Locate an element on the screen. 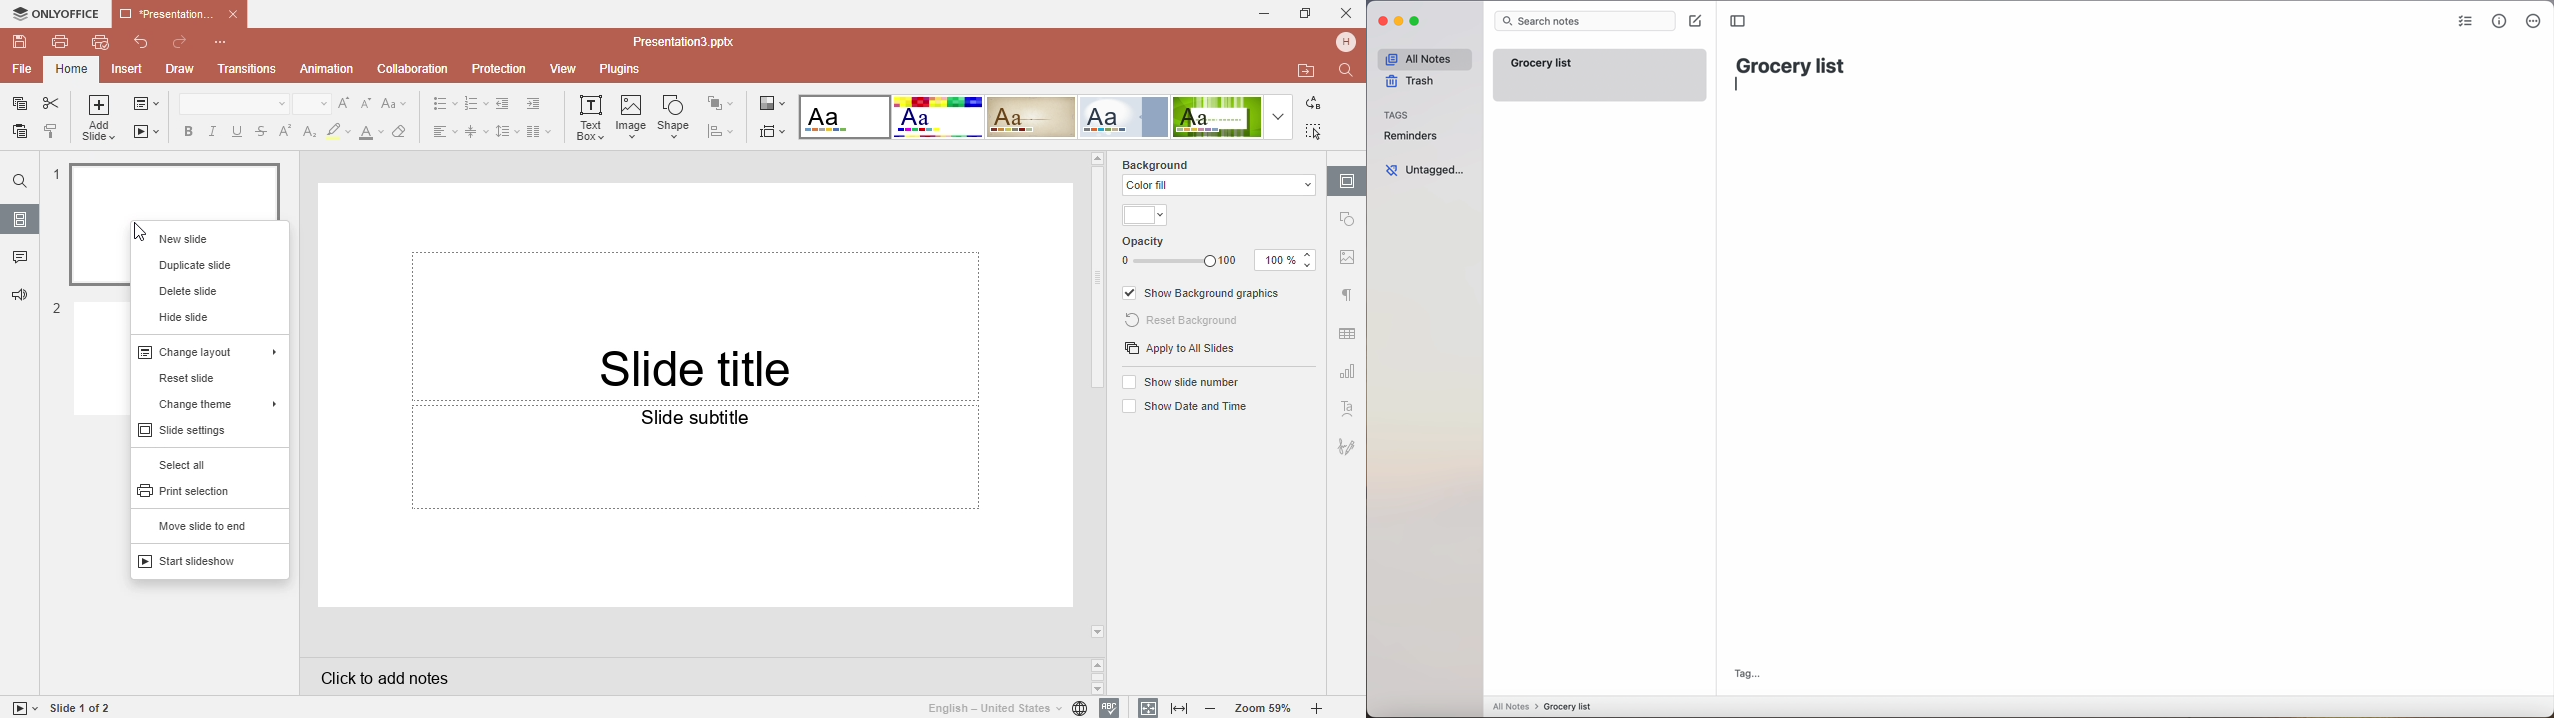  checklist is located at coordinates (2466, 22).